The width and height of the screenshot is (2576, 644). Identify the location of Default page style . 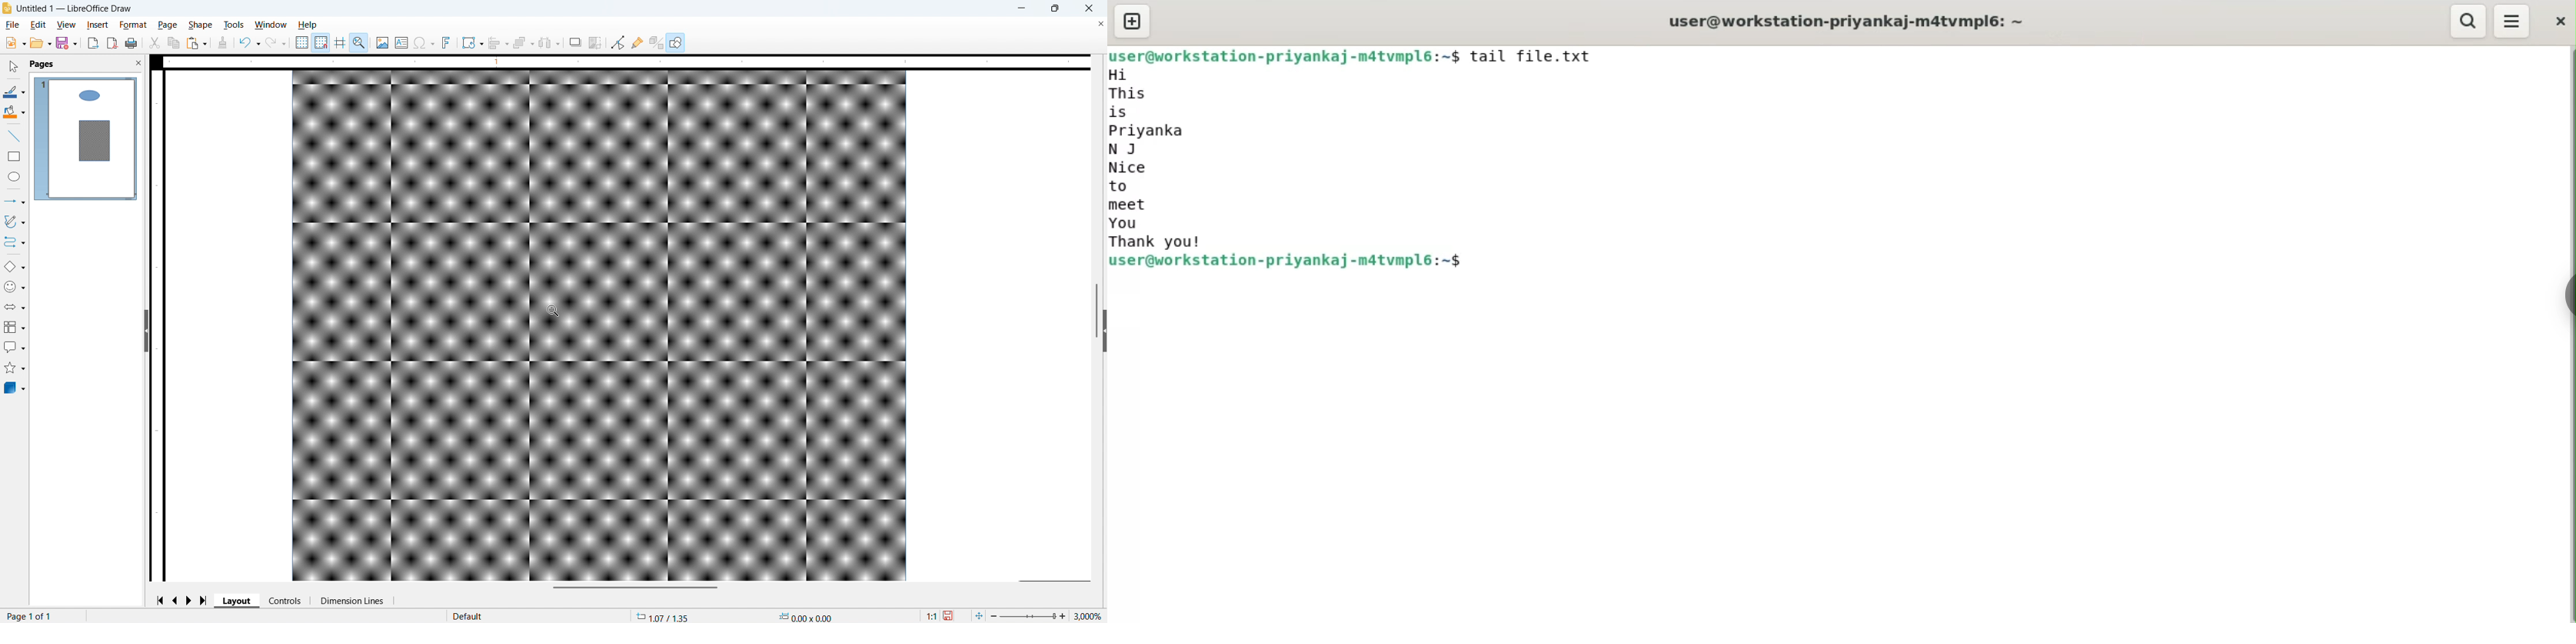
(468, 615).